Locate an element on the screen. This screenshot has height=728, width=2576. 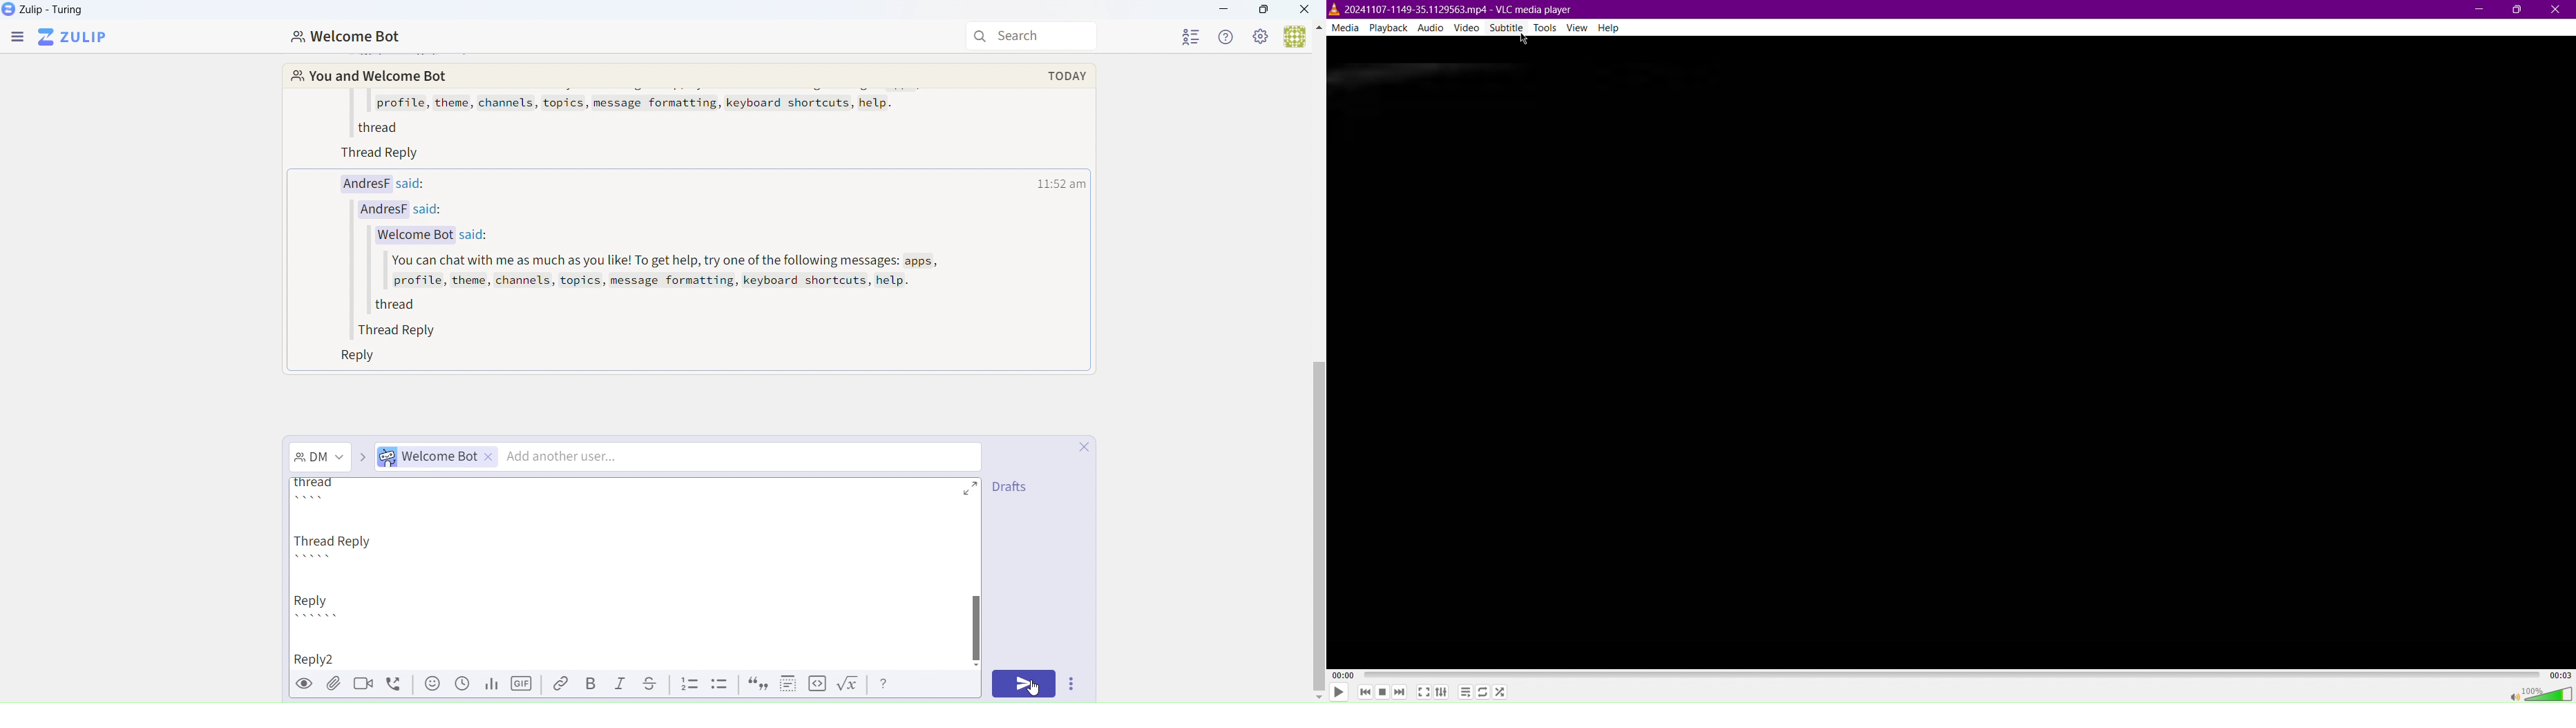
 is located at coordinates (977, 626).